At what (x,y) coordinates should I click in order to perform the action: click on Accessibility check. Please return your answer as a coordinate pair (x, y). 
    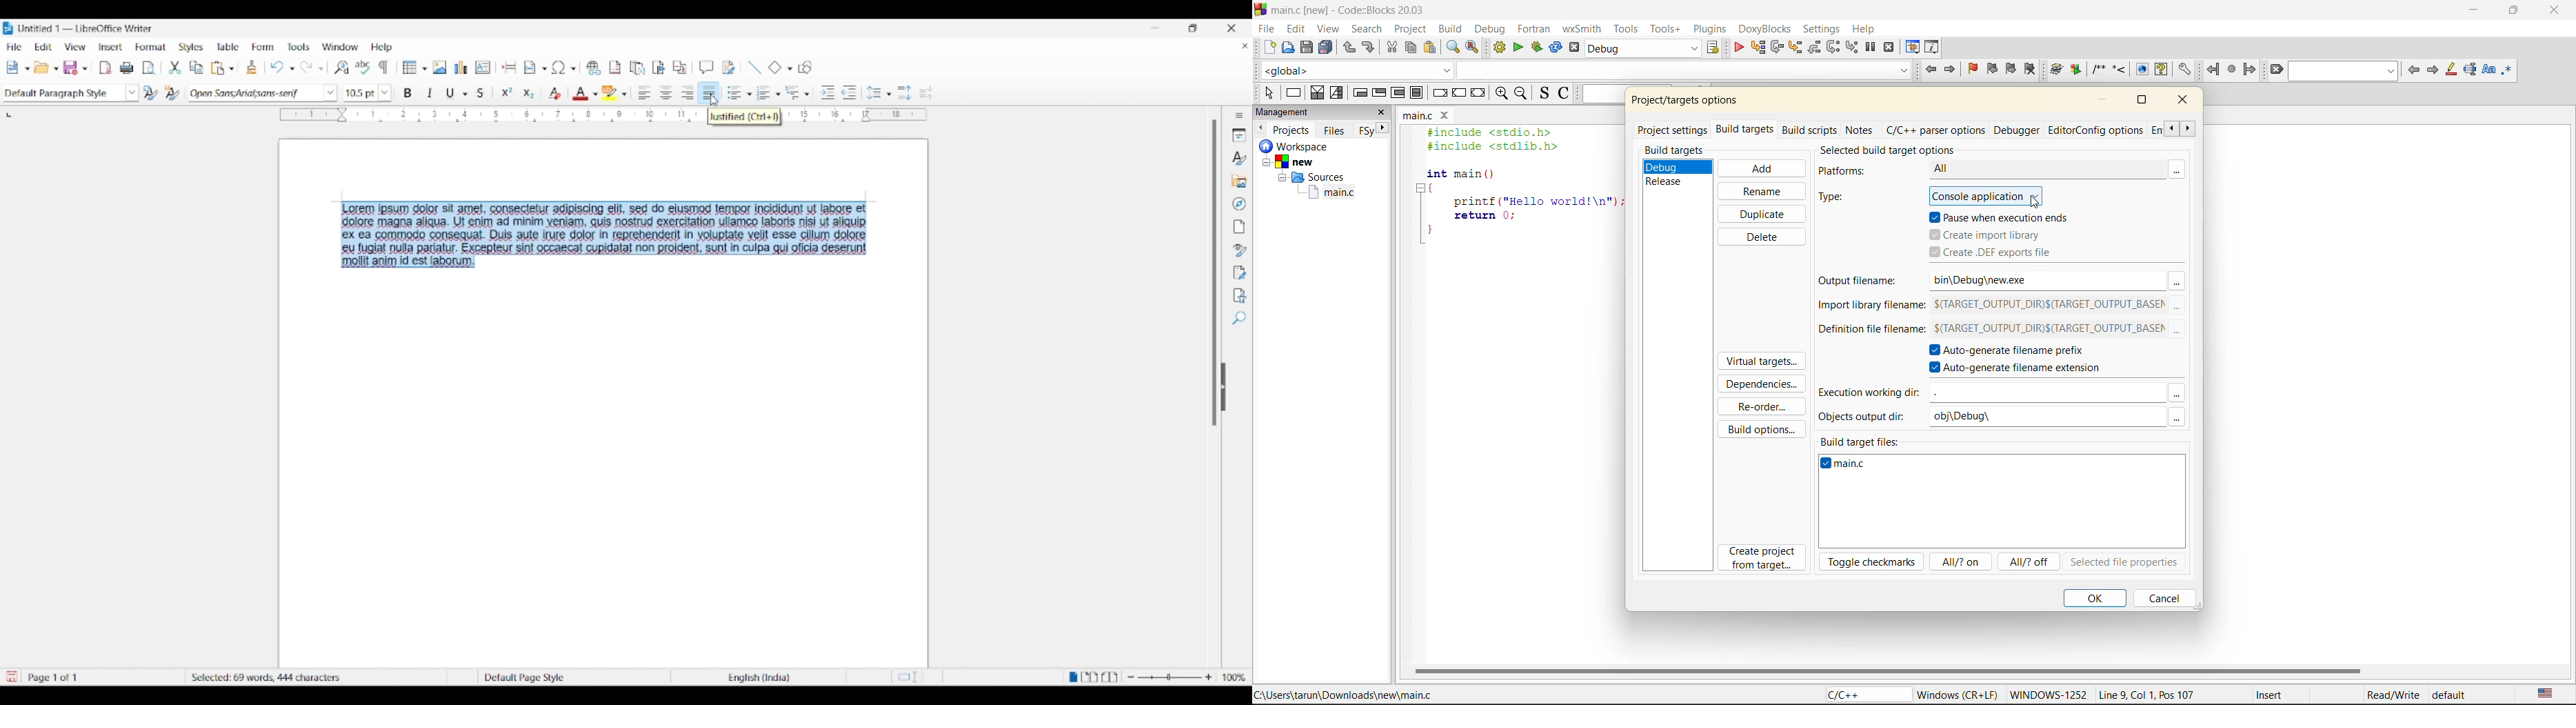
    Looking at the image, I should click on (1241, 296).